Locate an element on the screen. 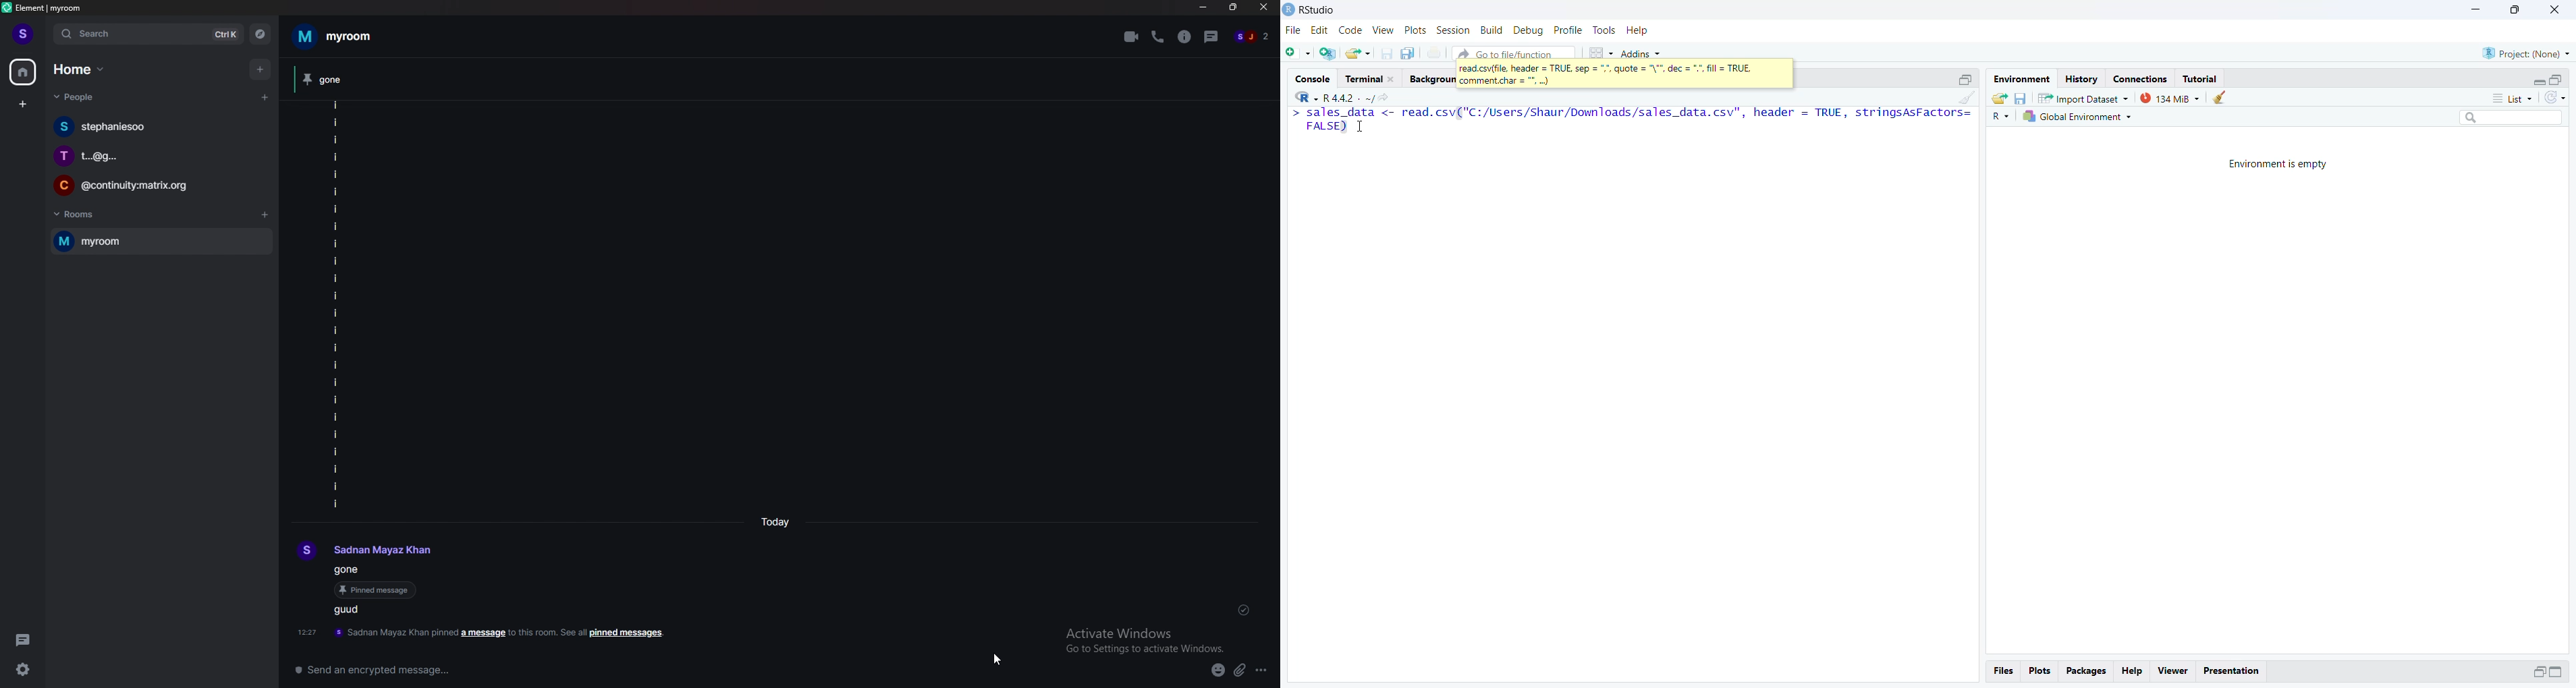 The width and height of the screenshot is (2576, 700). Packages is located at coordinates (2087, 672).